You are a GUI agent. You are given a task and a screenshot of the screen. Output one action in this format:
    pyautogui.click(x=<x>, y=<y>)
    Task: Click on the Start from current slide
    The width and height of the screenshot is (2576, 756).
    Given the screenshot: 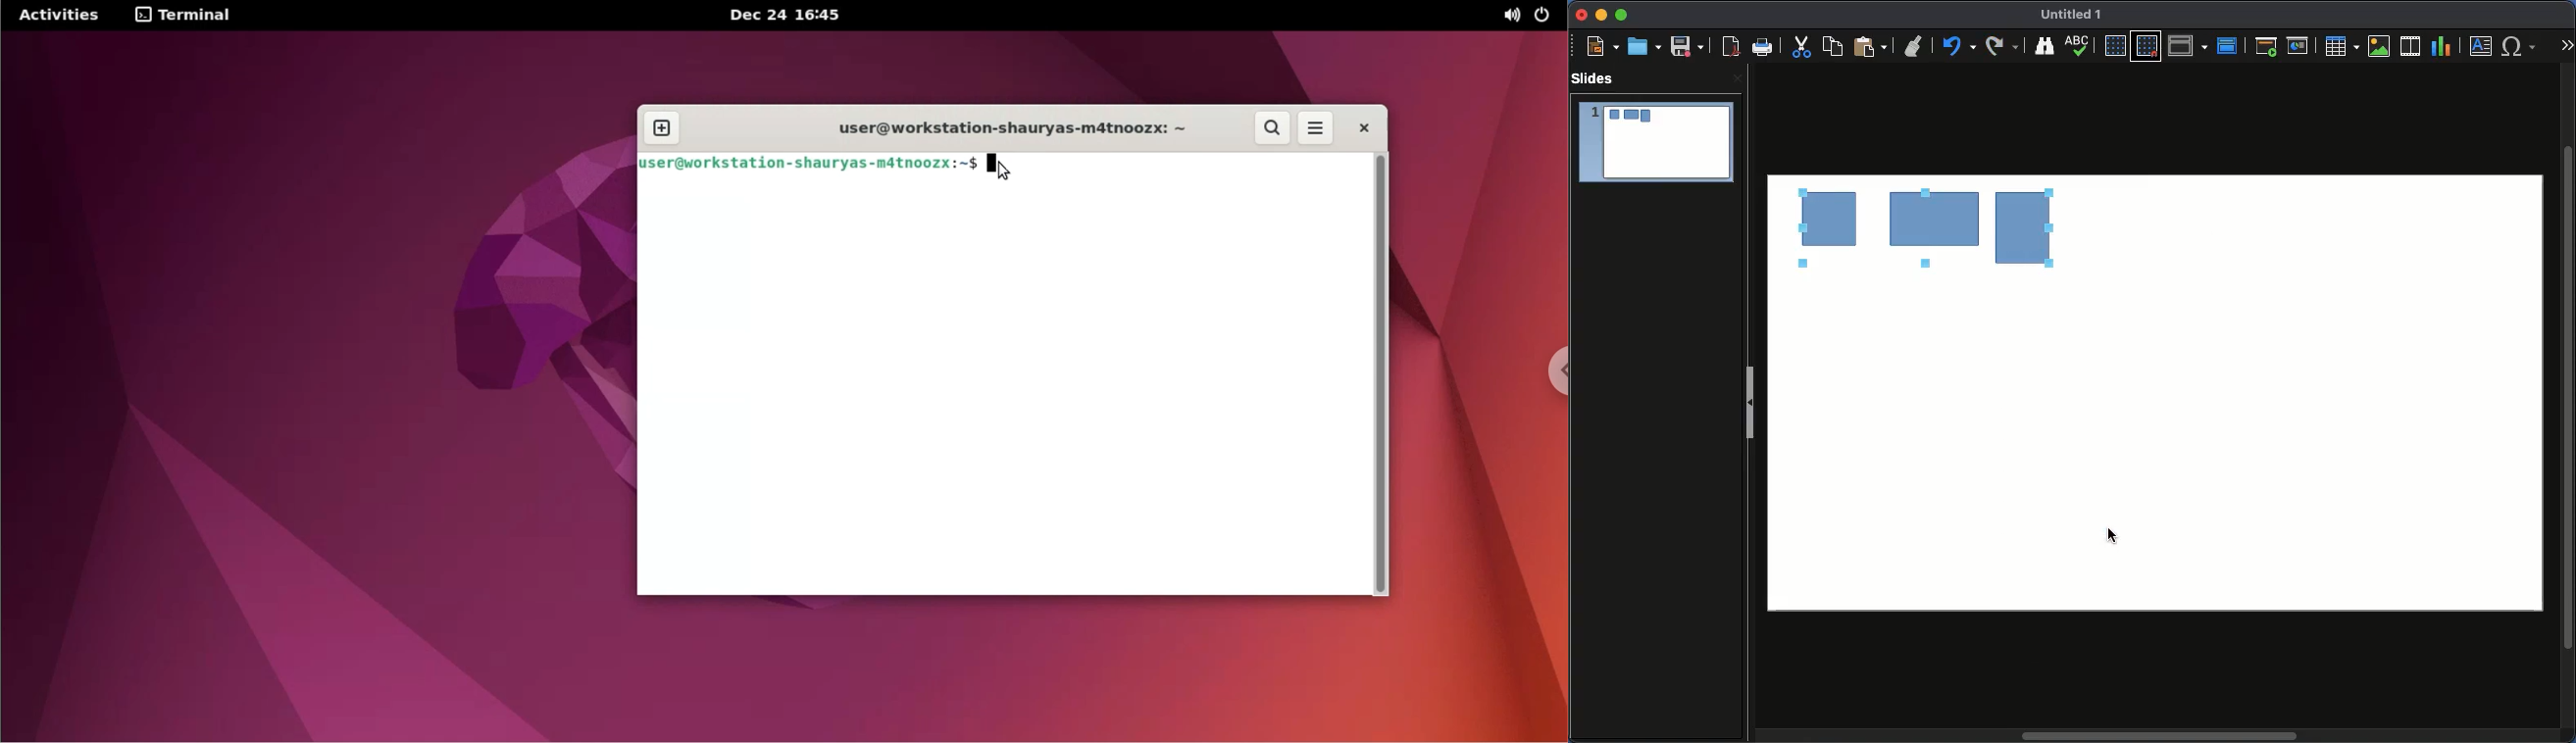 What is the action you would take?
    pyautogui.click(x=2298, y=44)
    